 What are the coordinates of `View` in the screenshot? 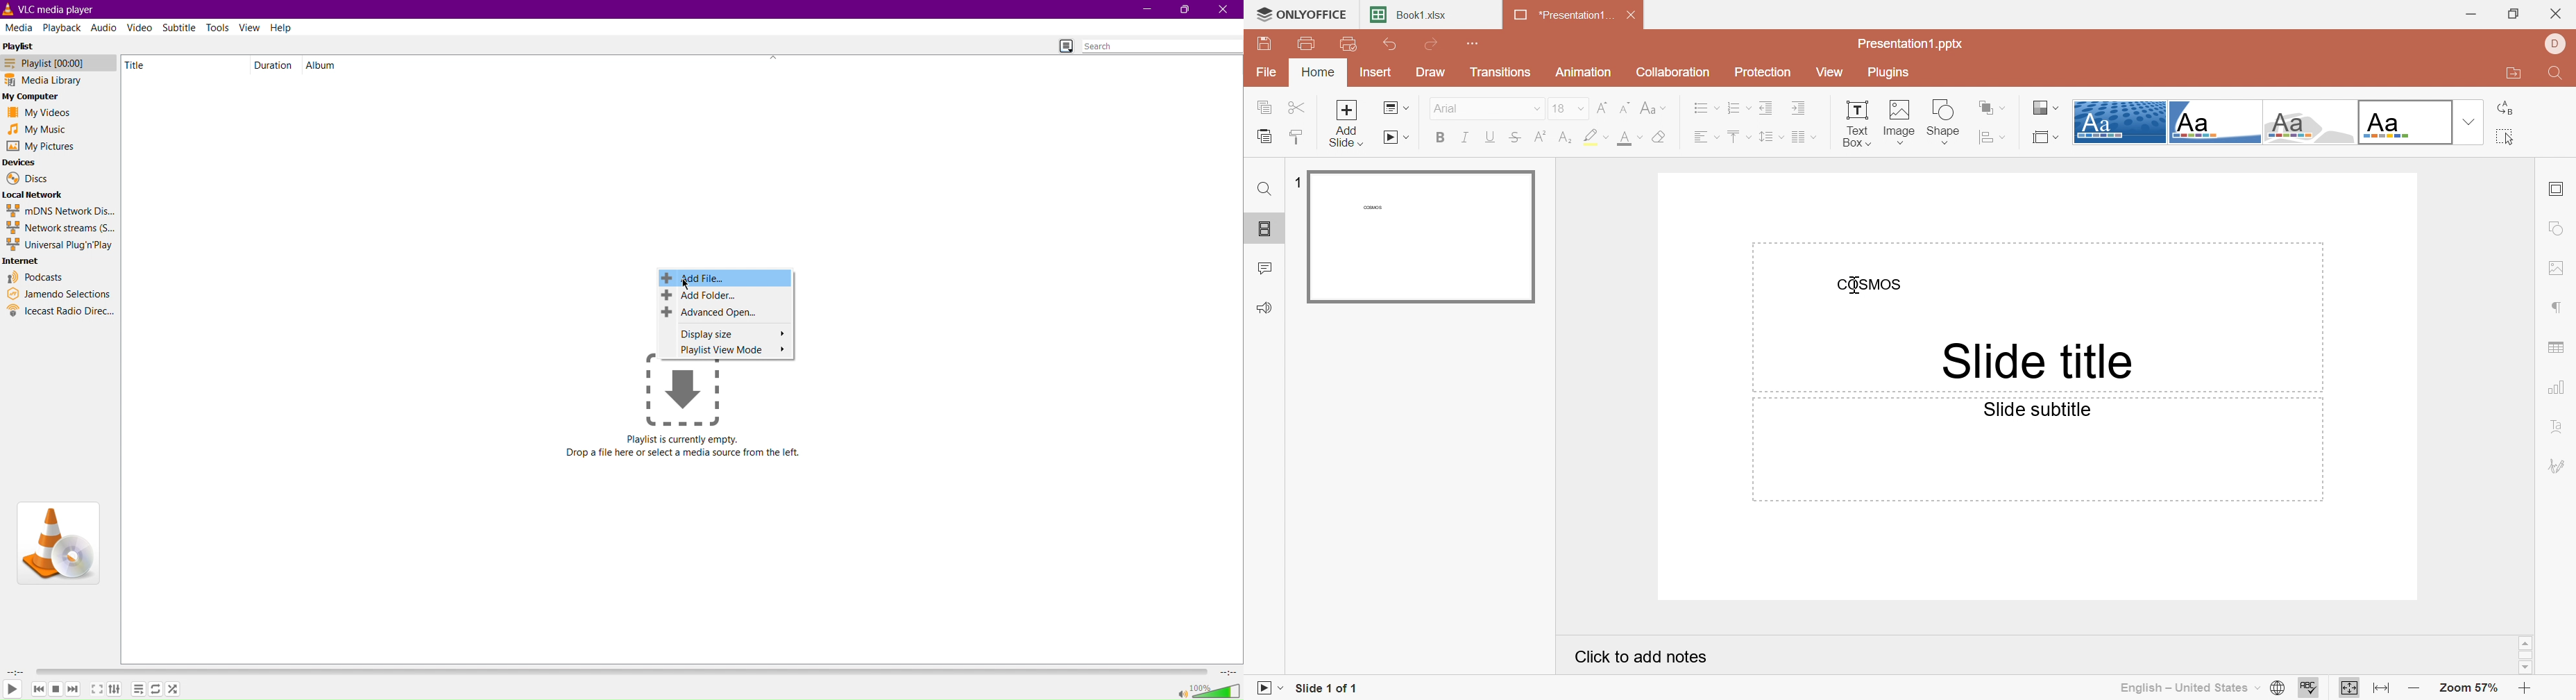 It's located at (1827, 71).